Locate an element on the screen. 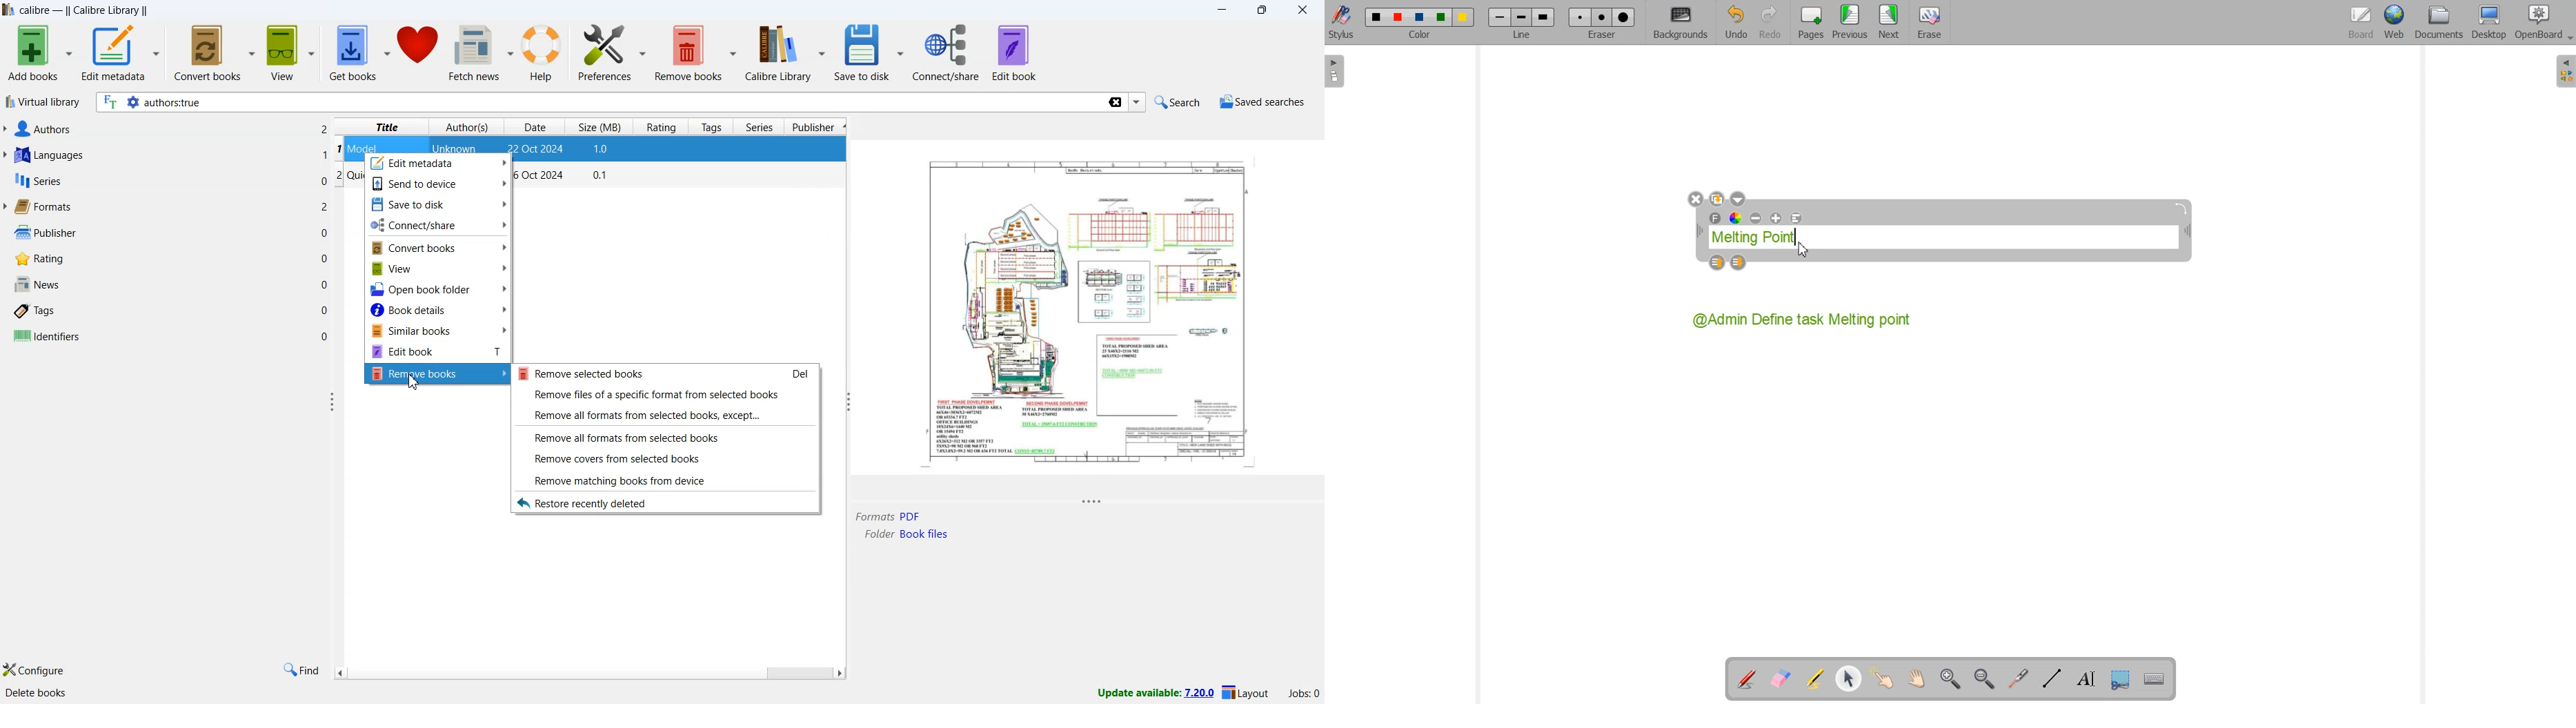 This screenshot has height=728, width=2576. Remove books is located at coordinates (438, 373).